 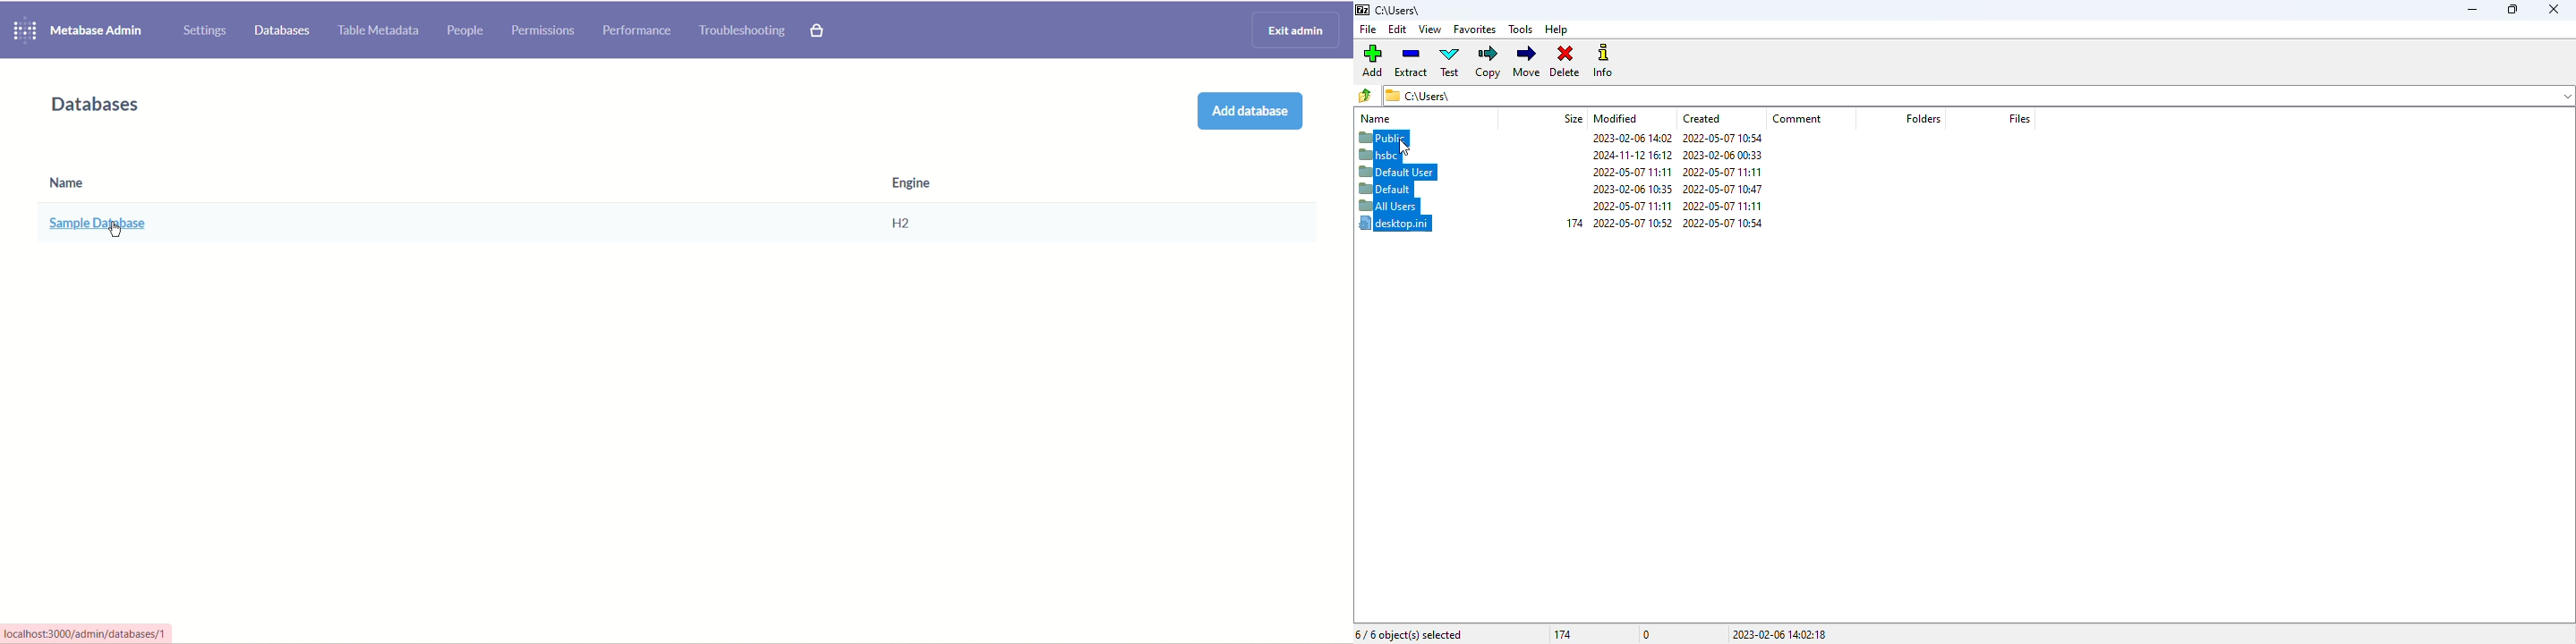 I want to click on engine, so click(x=911, y=205).